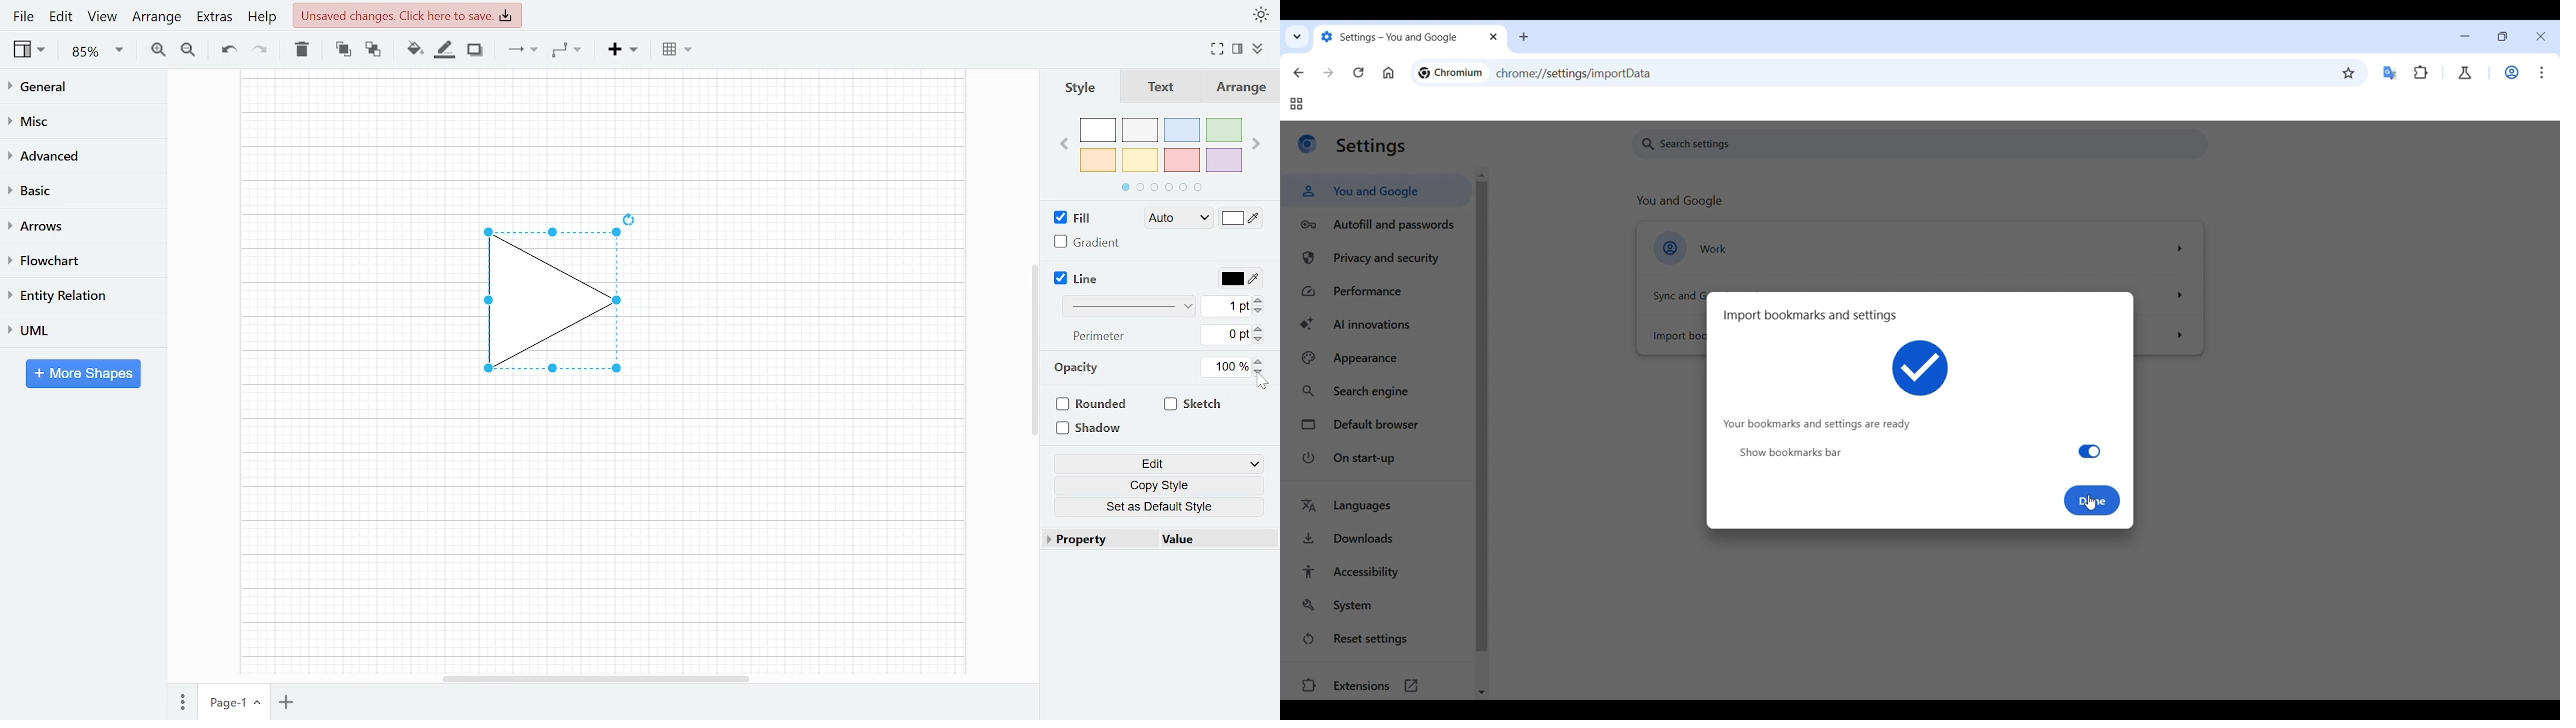 Image resolution: width=2576 pixels, height=728 pixels. What do you see at coordinates (223, 703) in the screenshot?
I see `Current page` at bounding box center [223, 703].